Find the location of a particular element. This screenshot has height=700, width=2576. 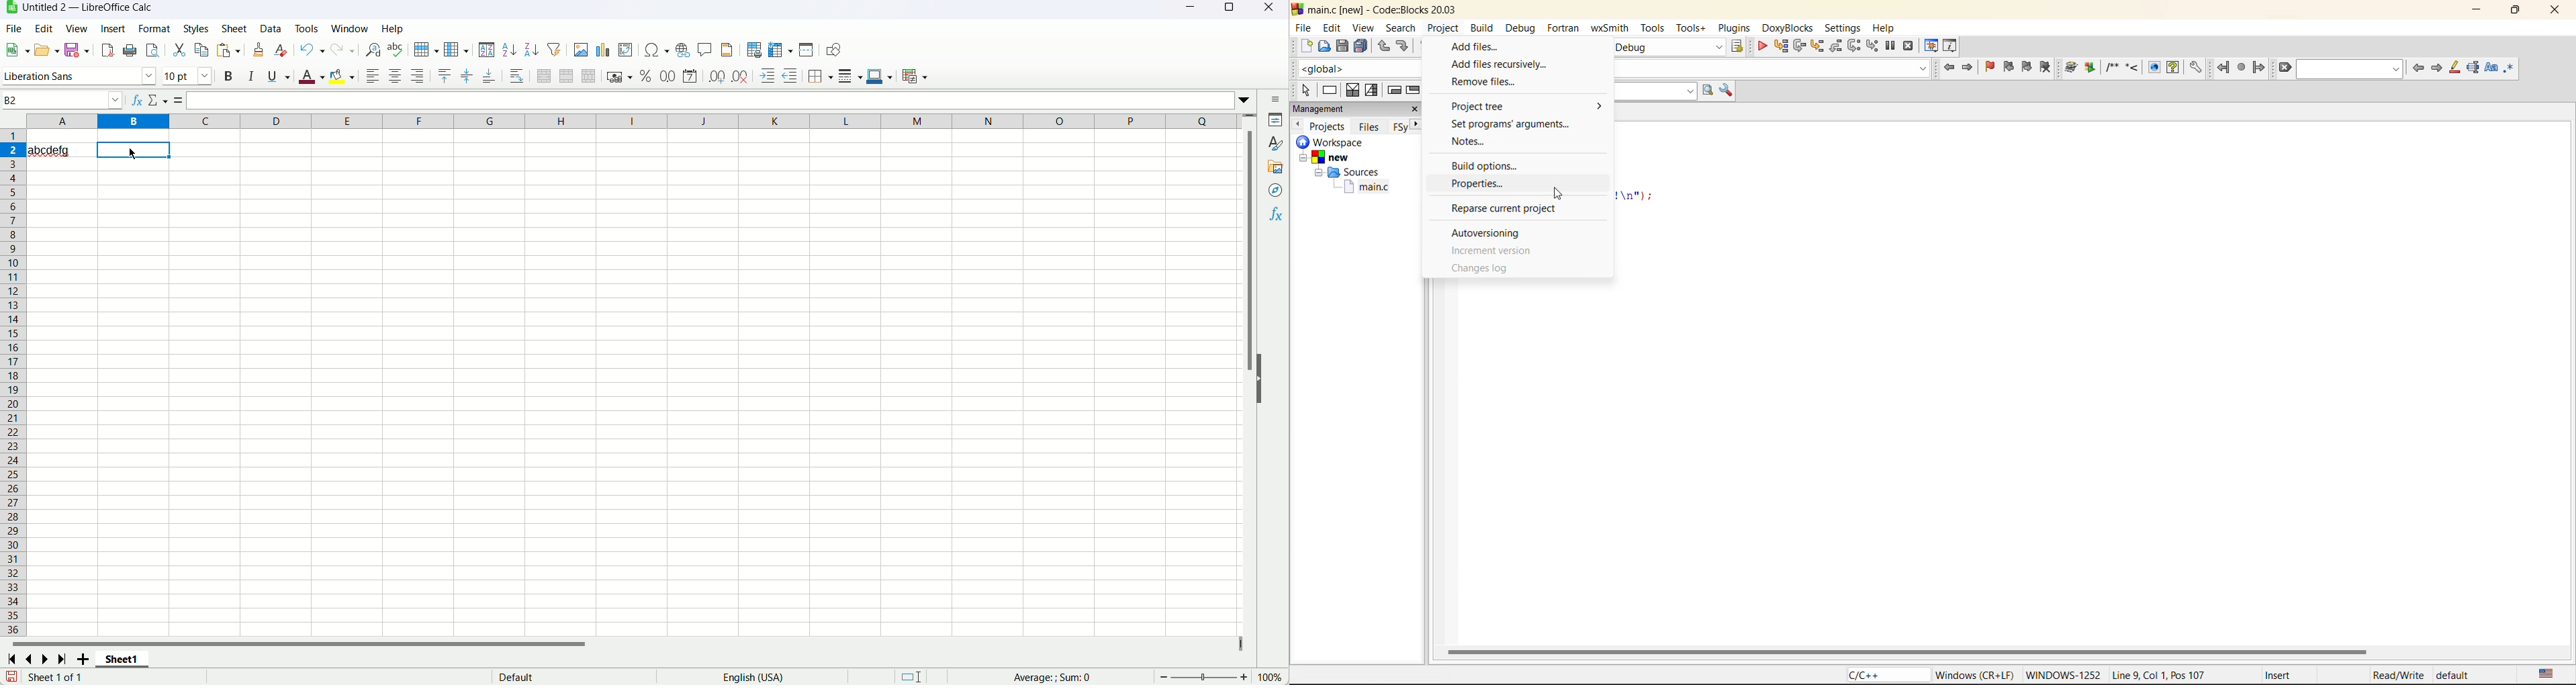

horizontal scroll bar is located at coordinates (623, 644).